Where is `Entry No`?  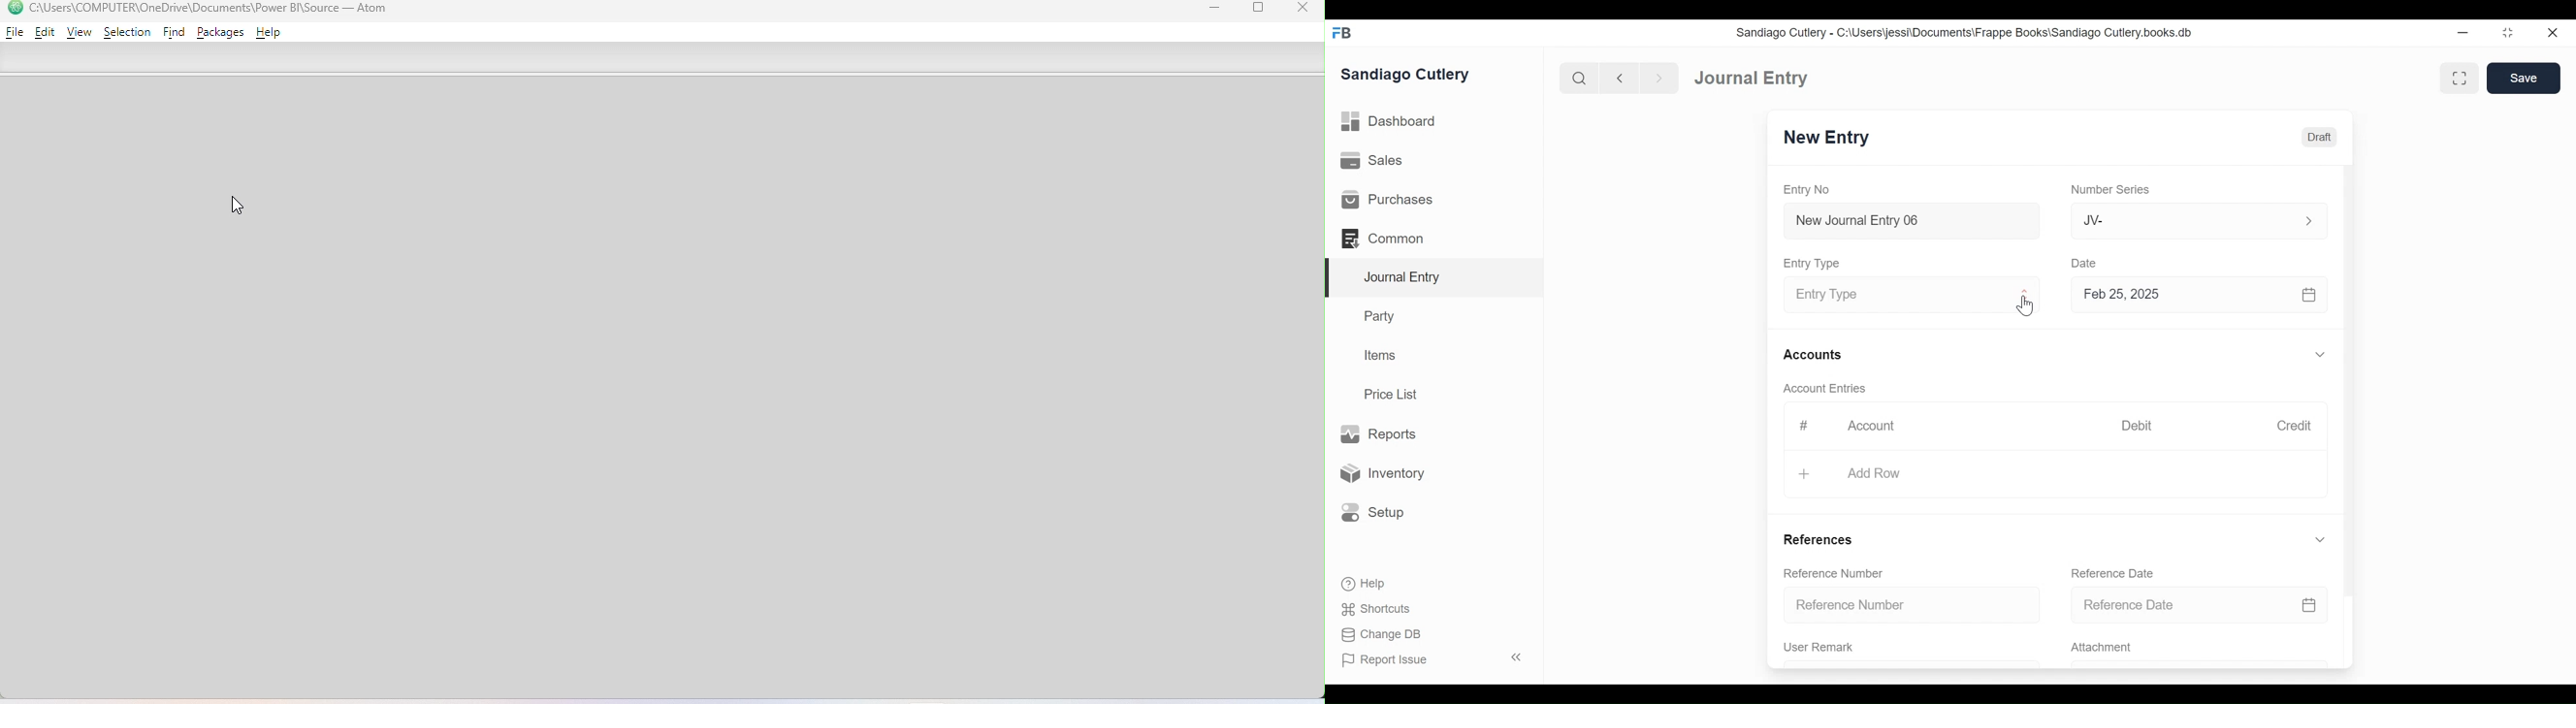 Entry No is located at coordinates (1807, 190).